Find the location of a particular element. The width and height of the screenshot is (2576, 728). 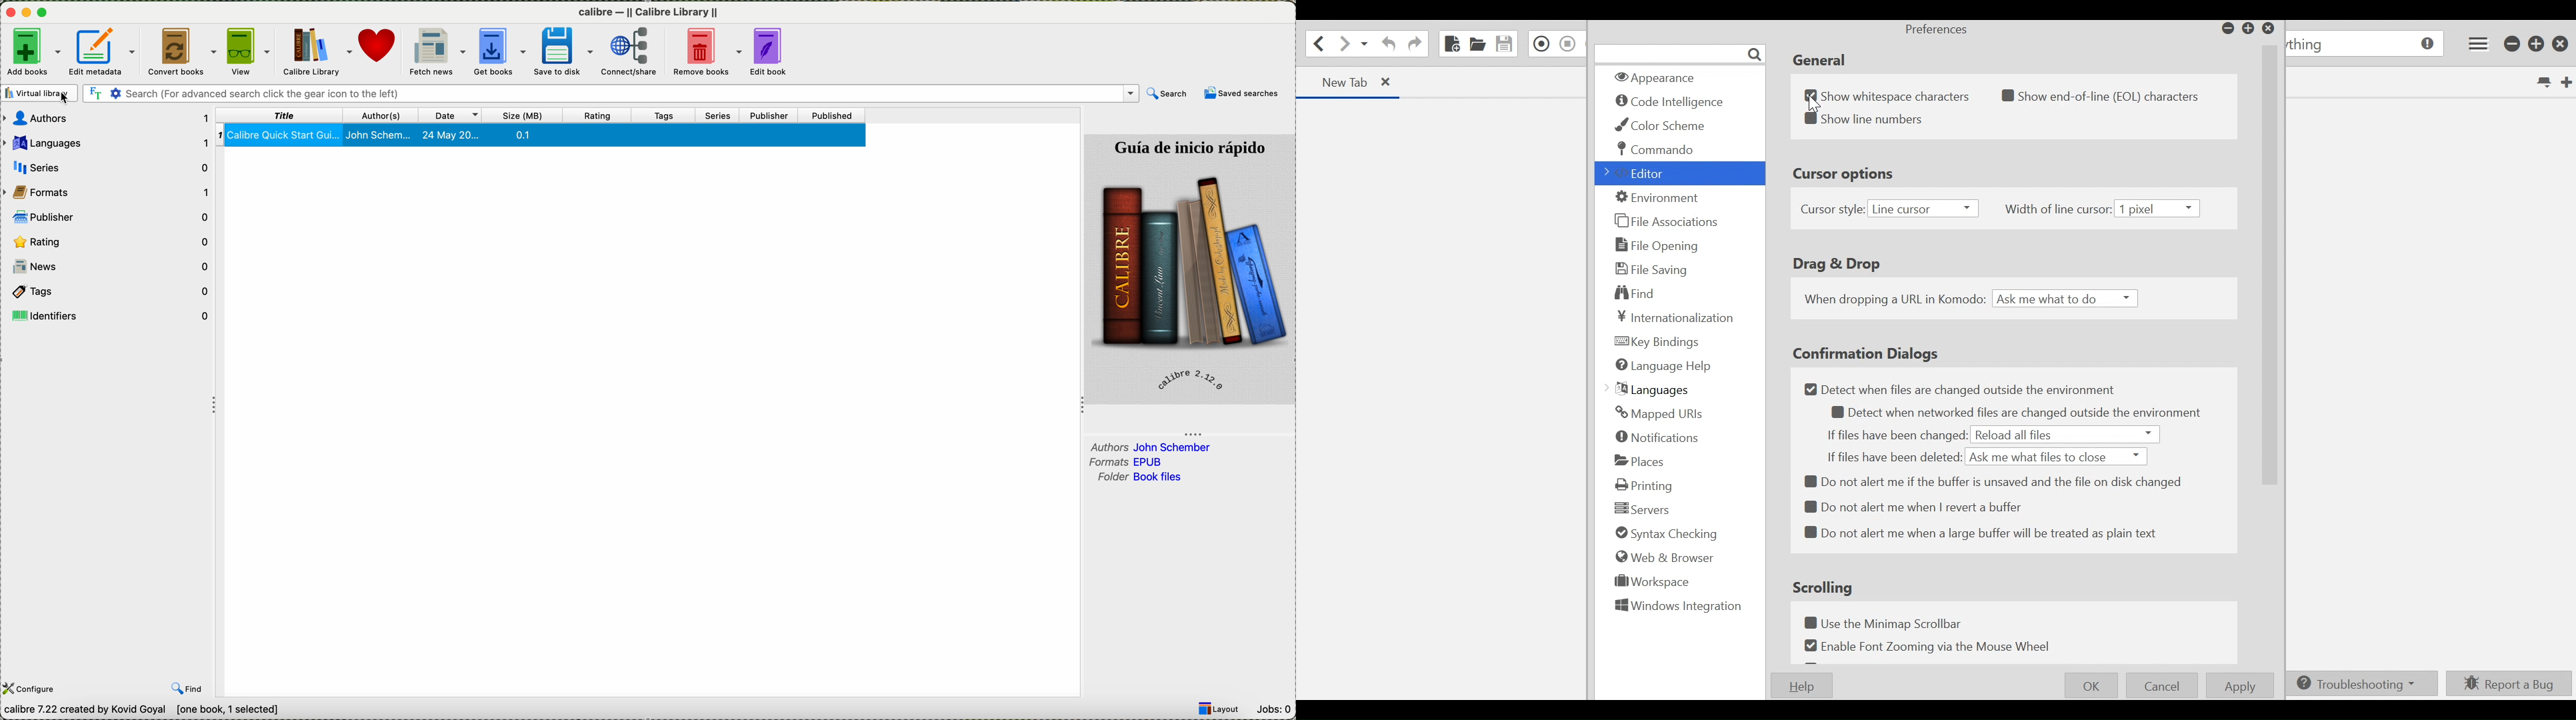

Key Bindings is located at coordinates (1659, 343).